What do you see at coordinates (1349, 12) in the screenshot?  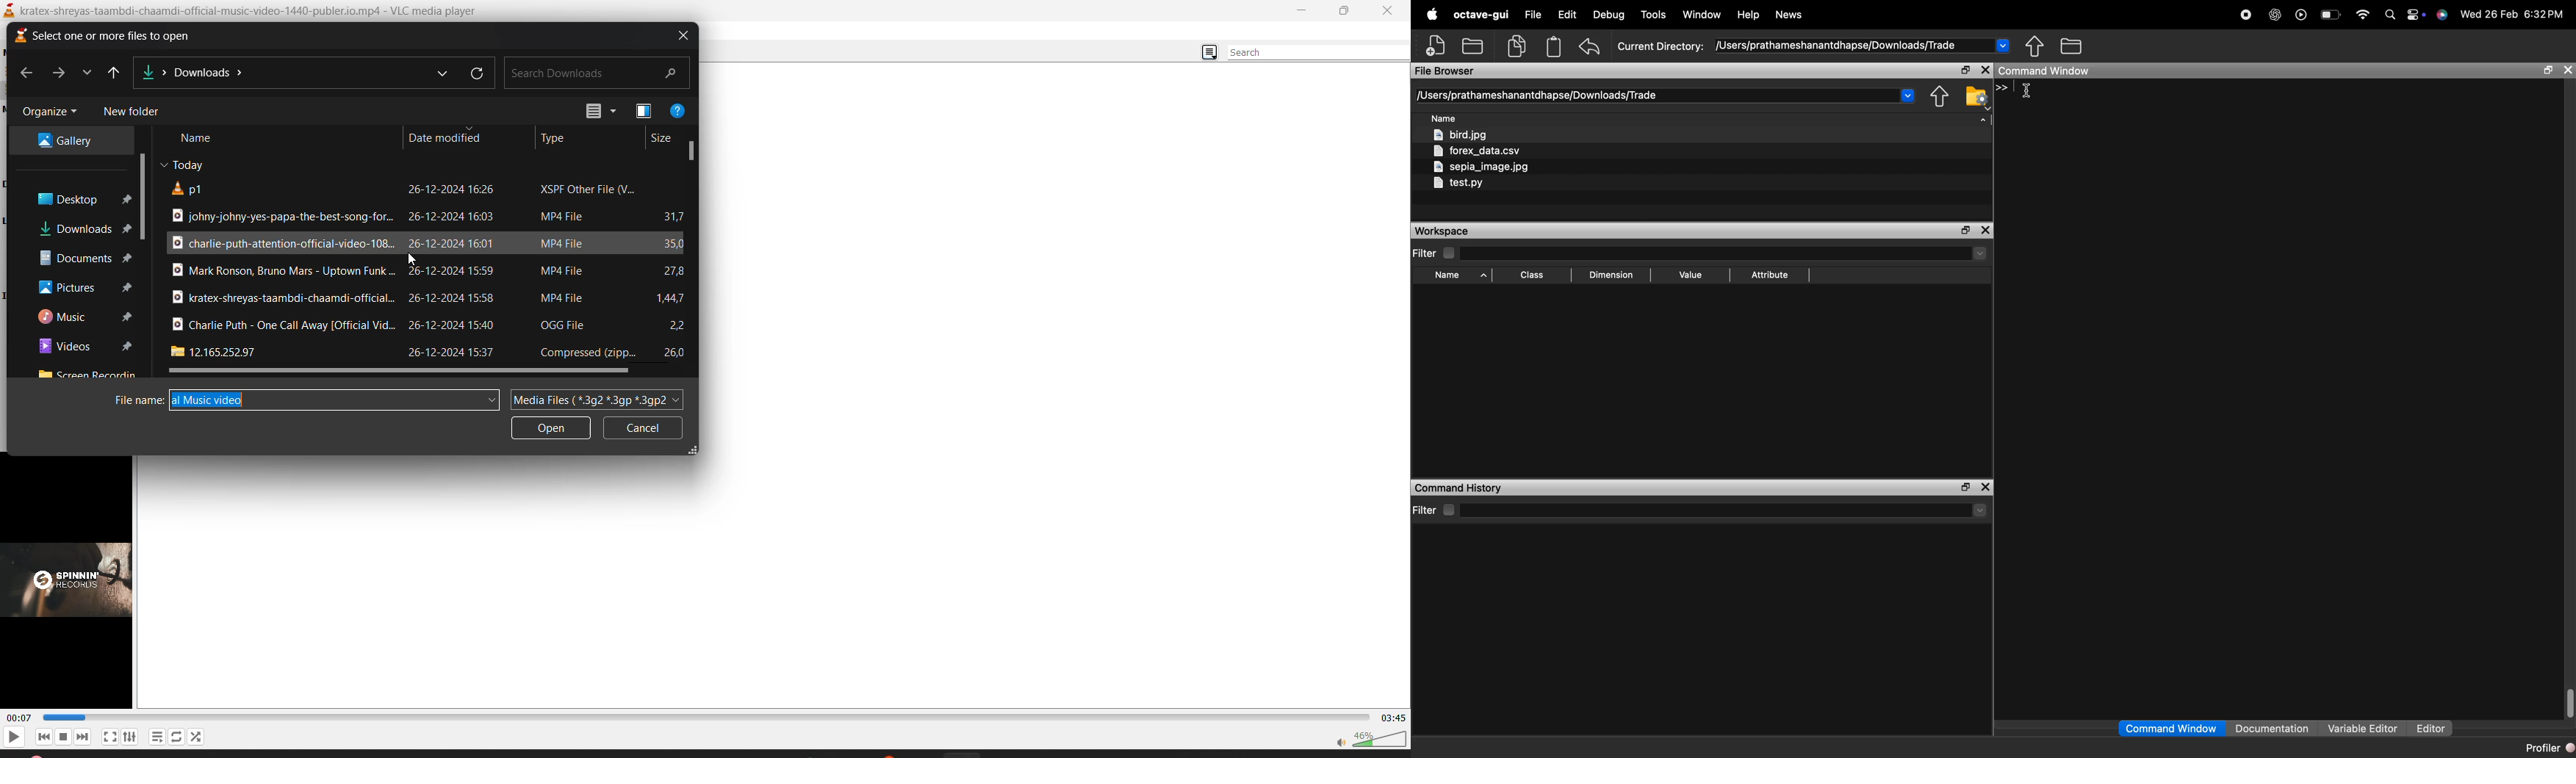 I see `maximize` at bounding box center [1349, 12].